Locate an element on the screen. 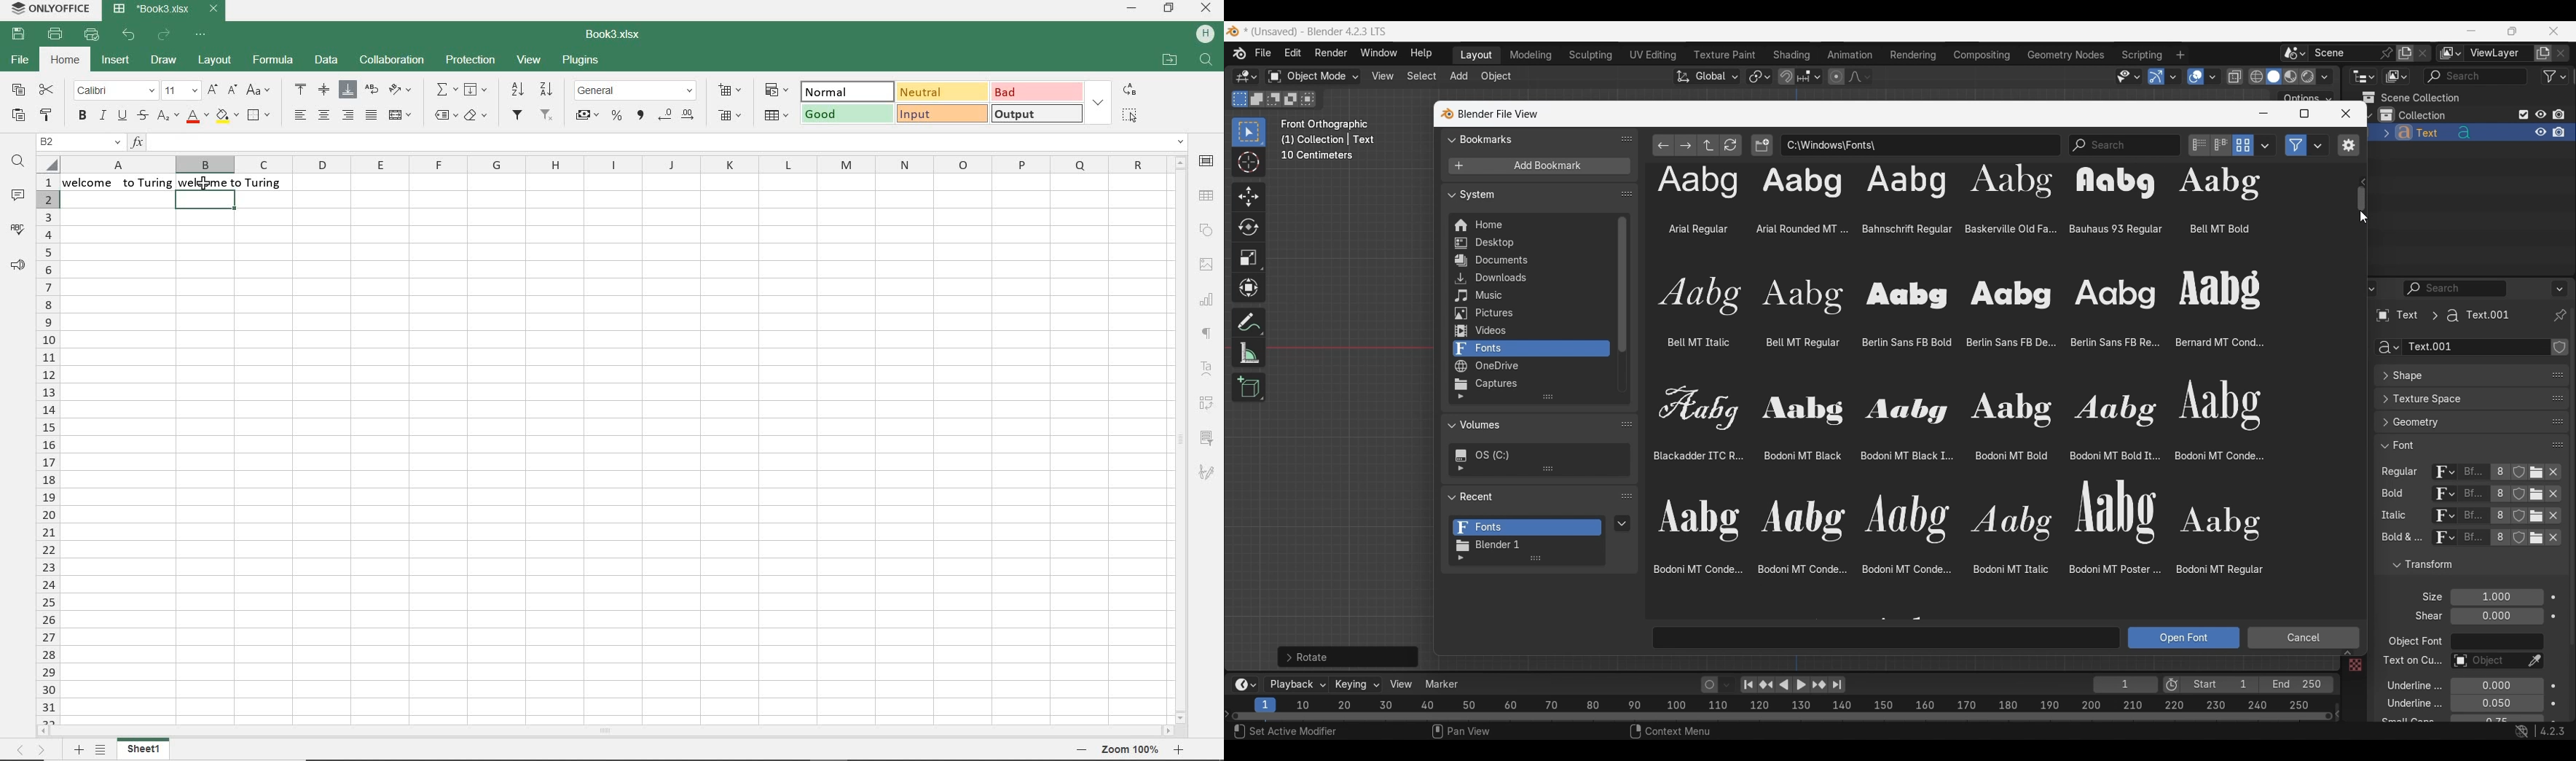 This screenshot has height=784, width=2576. EXPAND is located at coordinates (1098, 103).